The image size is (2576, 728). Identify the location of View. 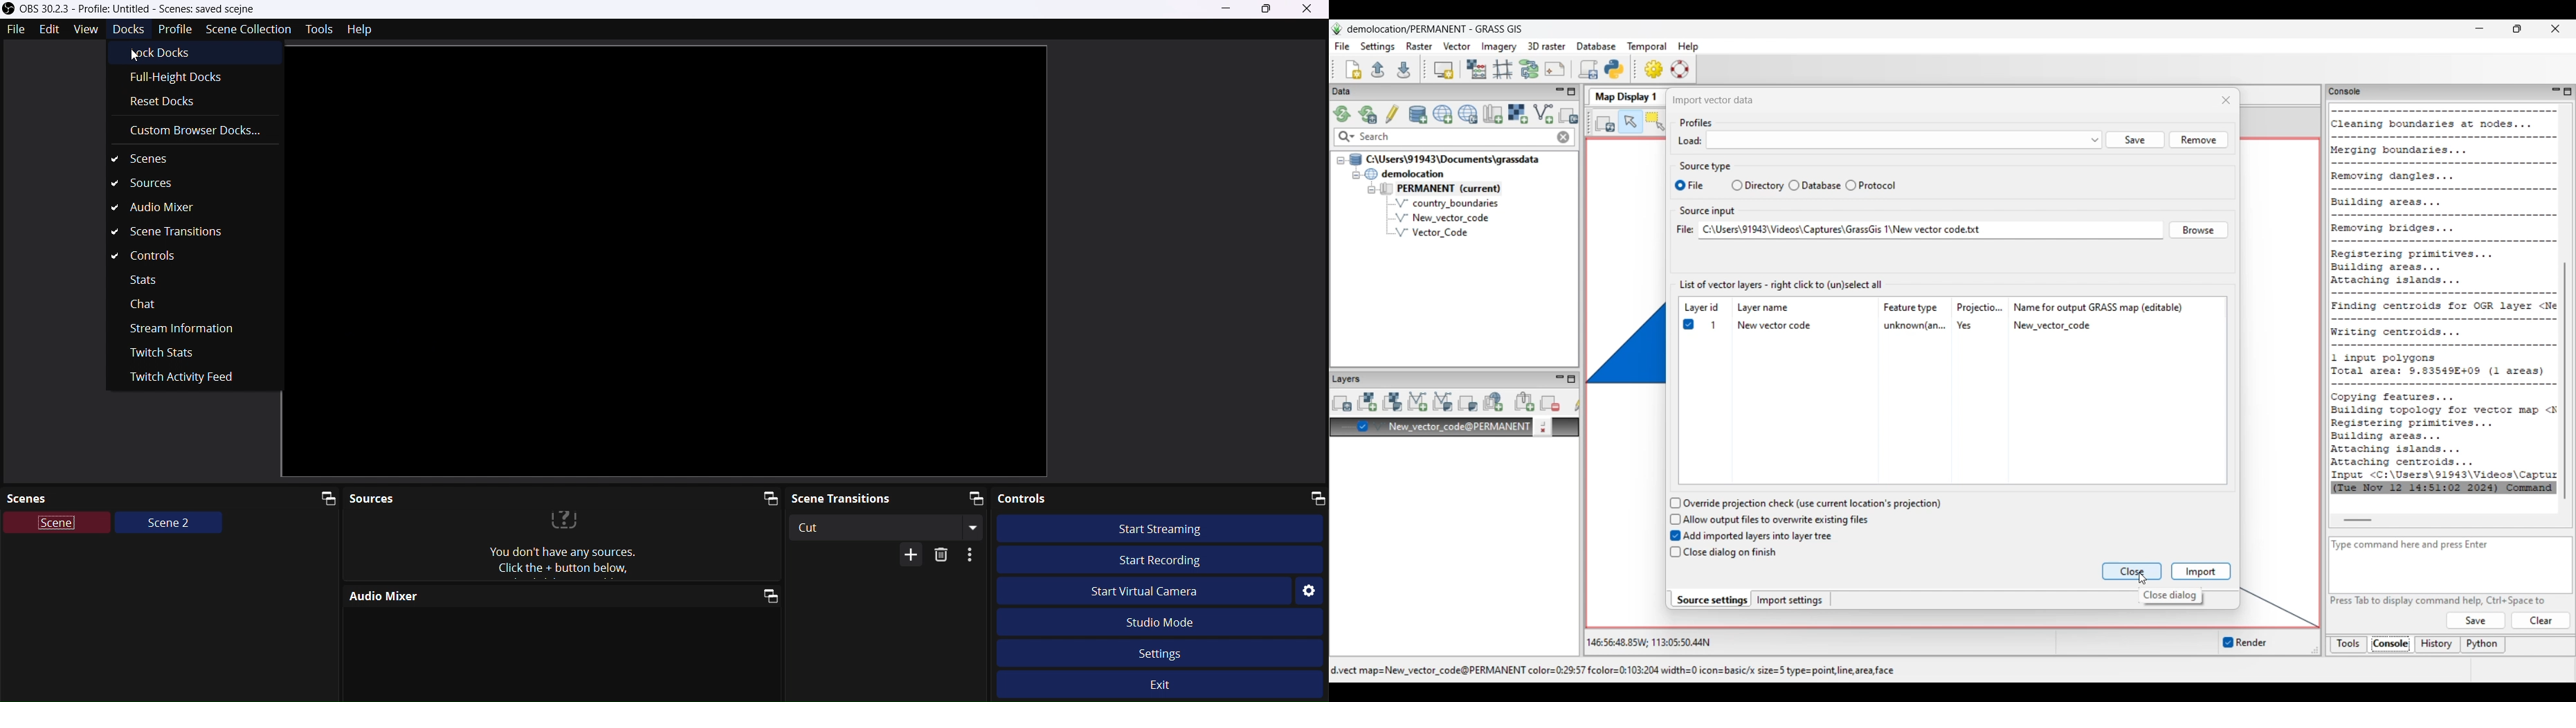
(82, 30).